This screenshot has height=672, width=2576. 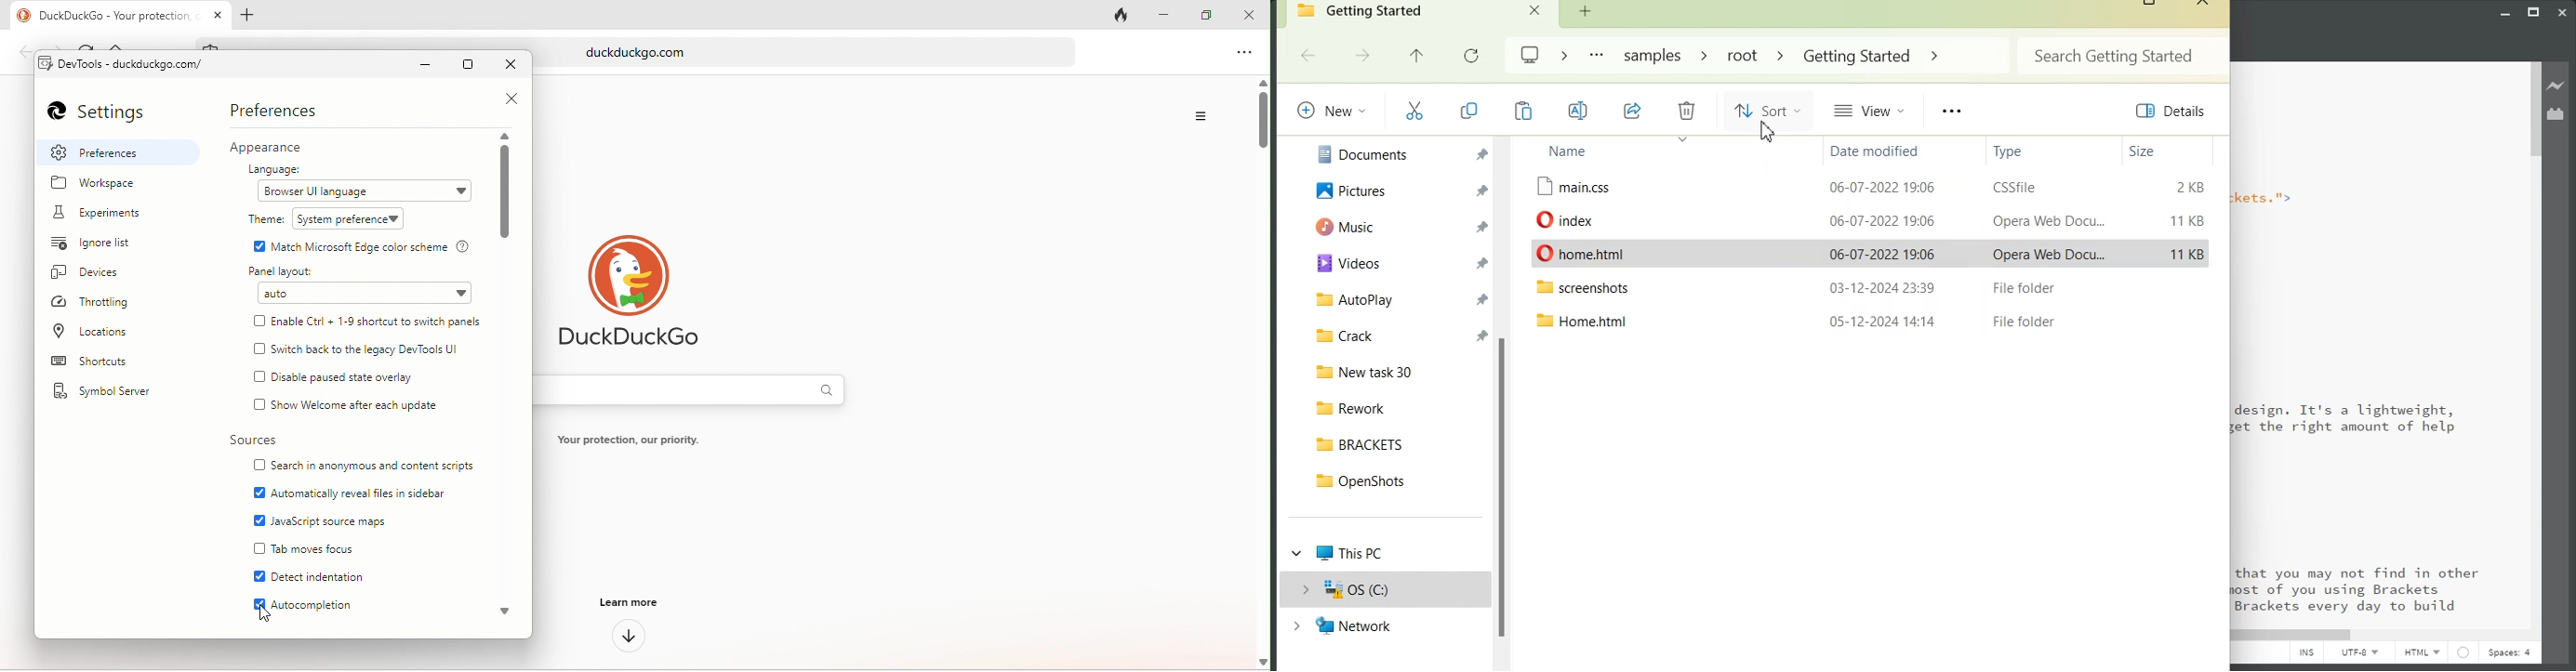 I want to click on symbol server, so click(x=113, y=393).